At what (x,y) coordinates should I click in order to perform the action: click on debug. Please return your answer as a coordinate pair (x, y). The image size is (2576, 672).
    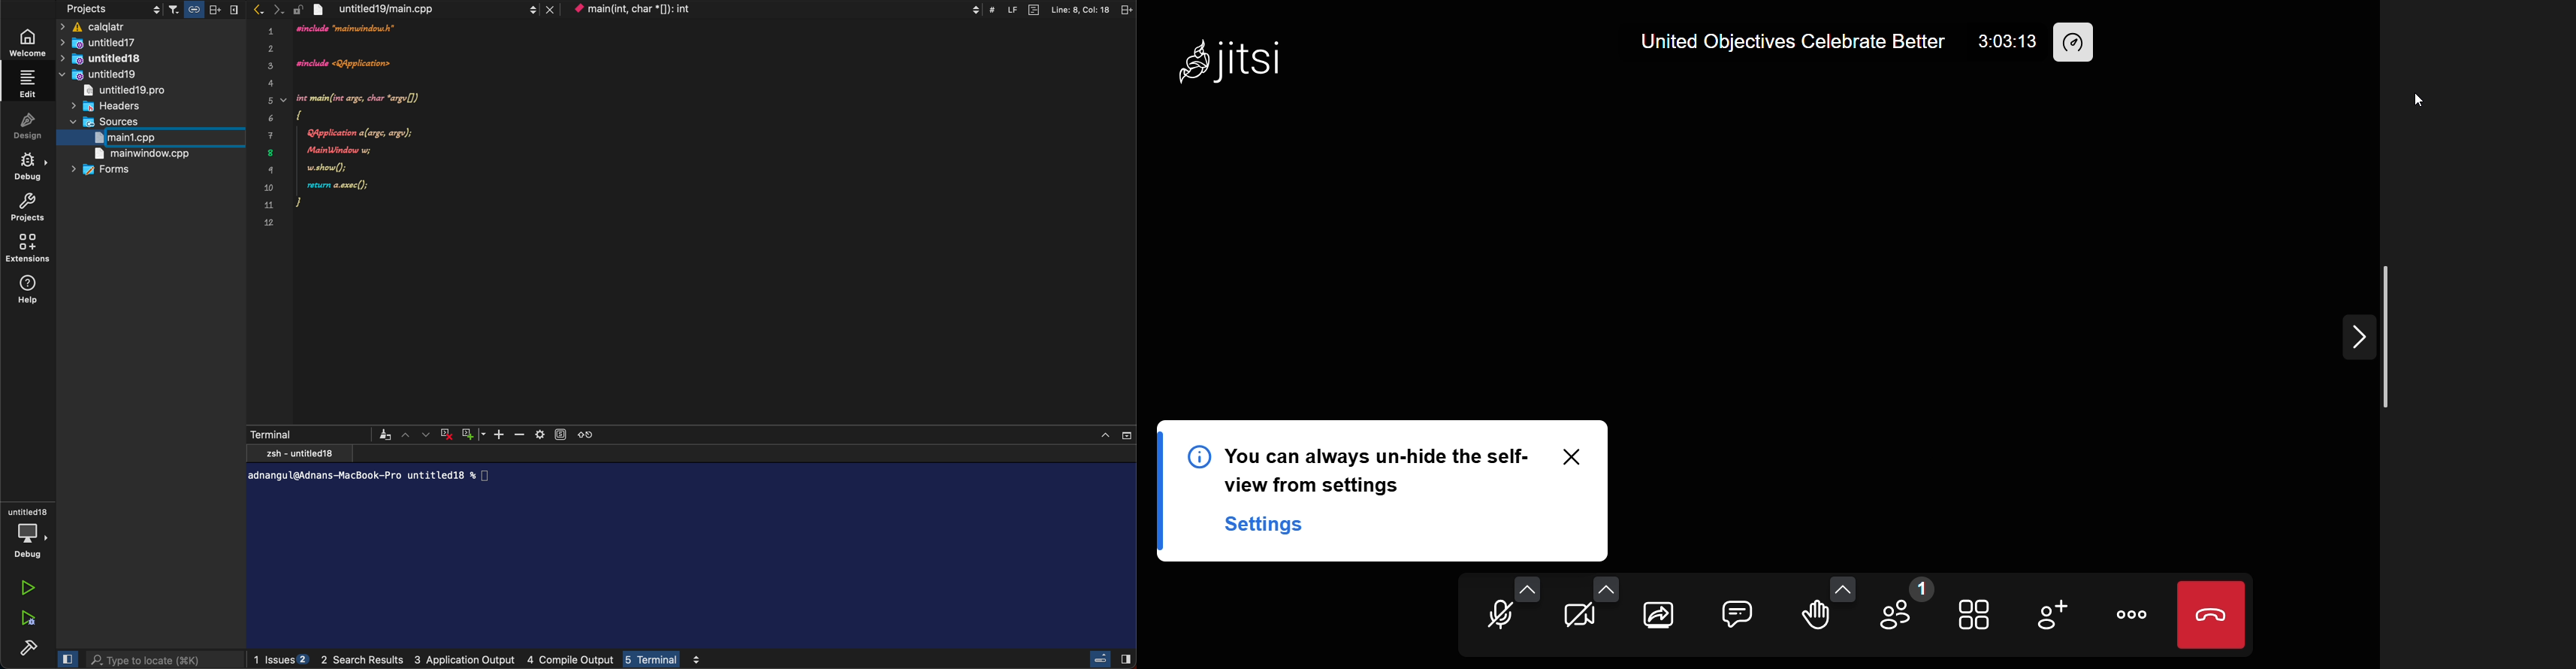
    Looking at the image, I should click on (34, 167).